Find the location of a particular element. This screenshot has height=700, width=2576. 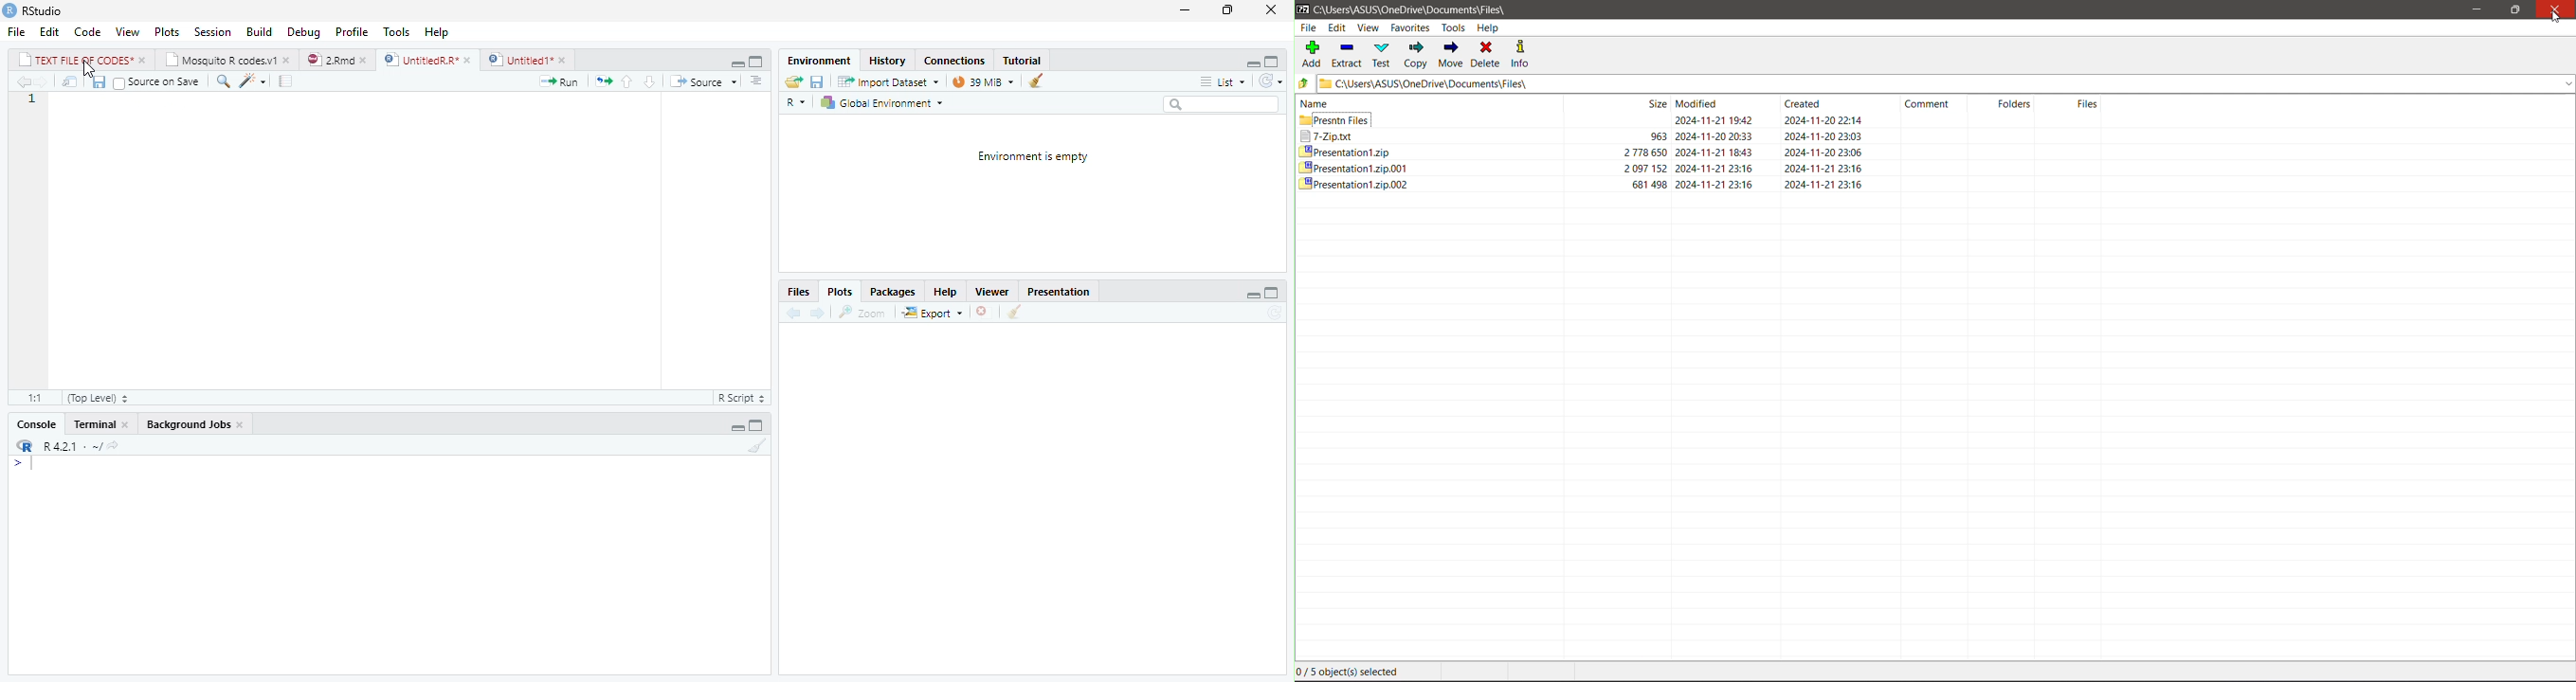

2024-11-21 19:42 2024-11-20 22:14 is located at coordinates (1757, 121).